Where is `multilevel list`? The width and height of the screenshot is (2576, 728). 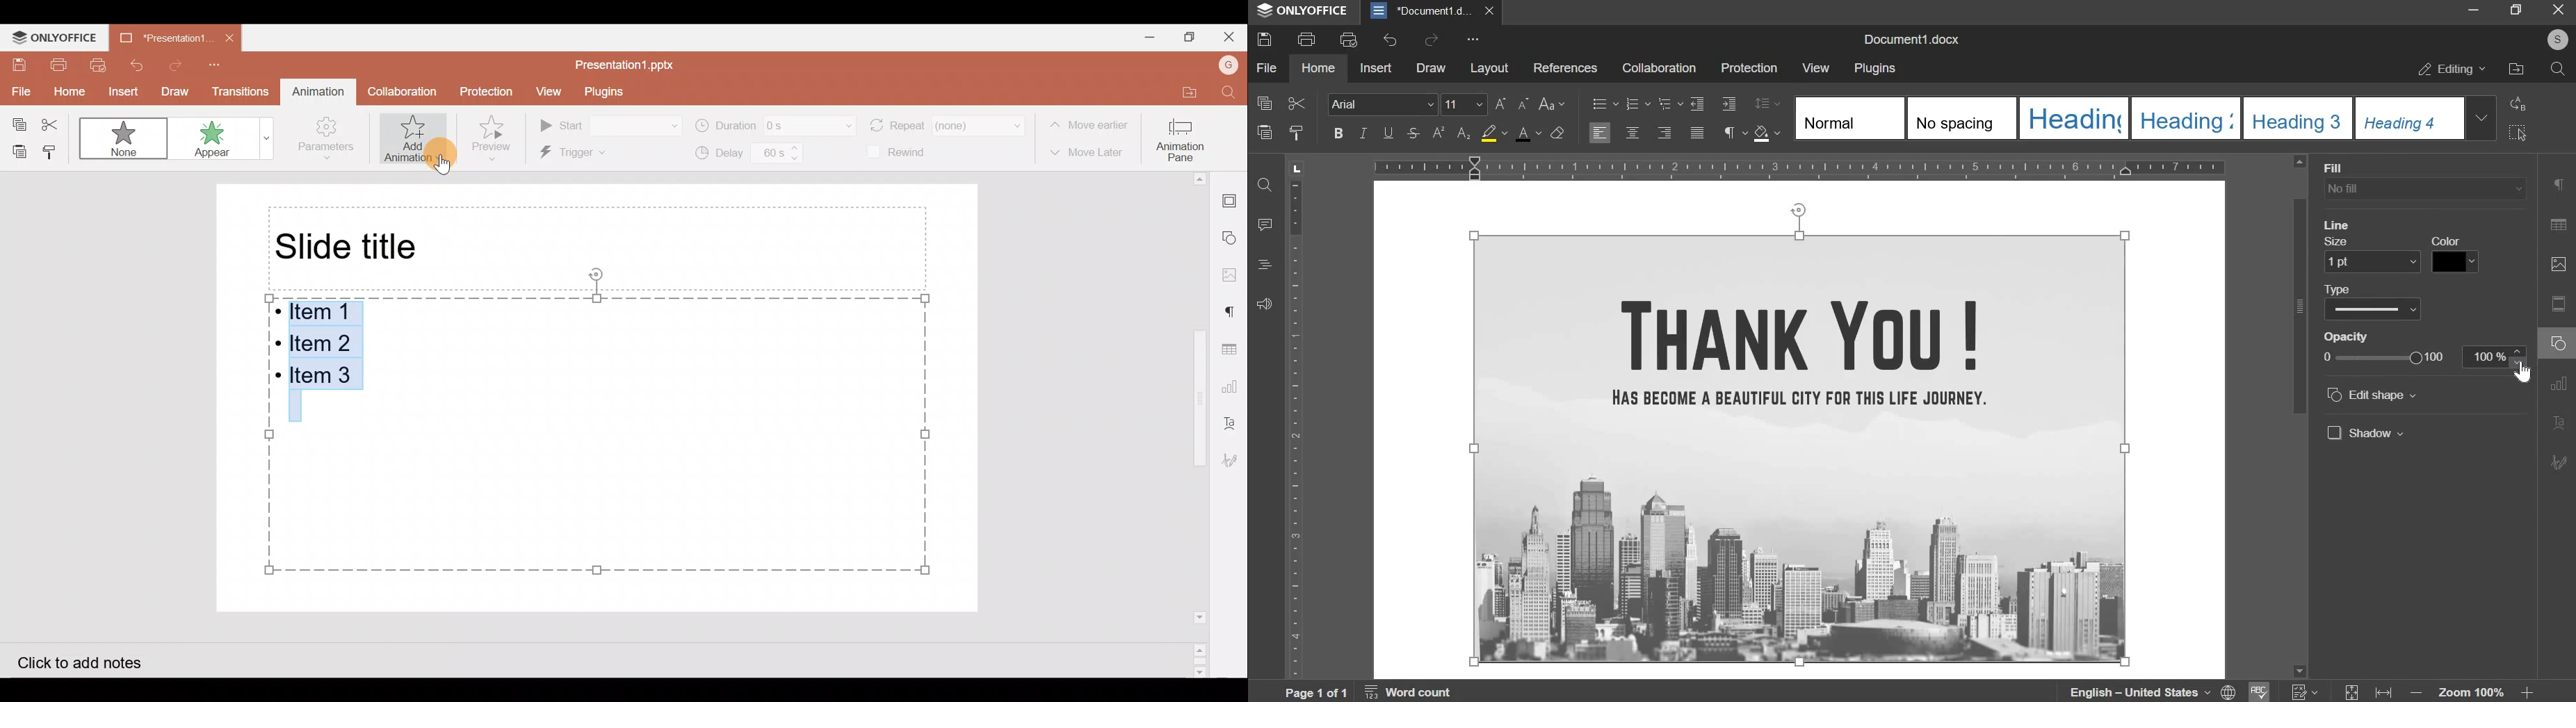
multilevel list is located at coordinates (1669, 102).